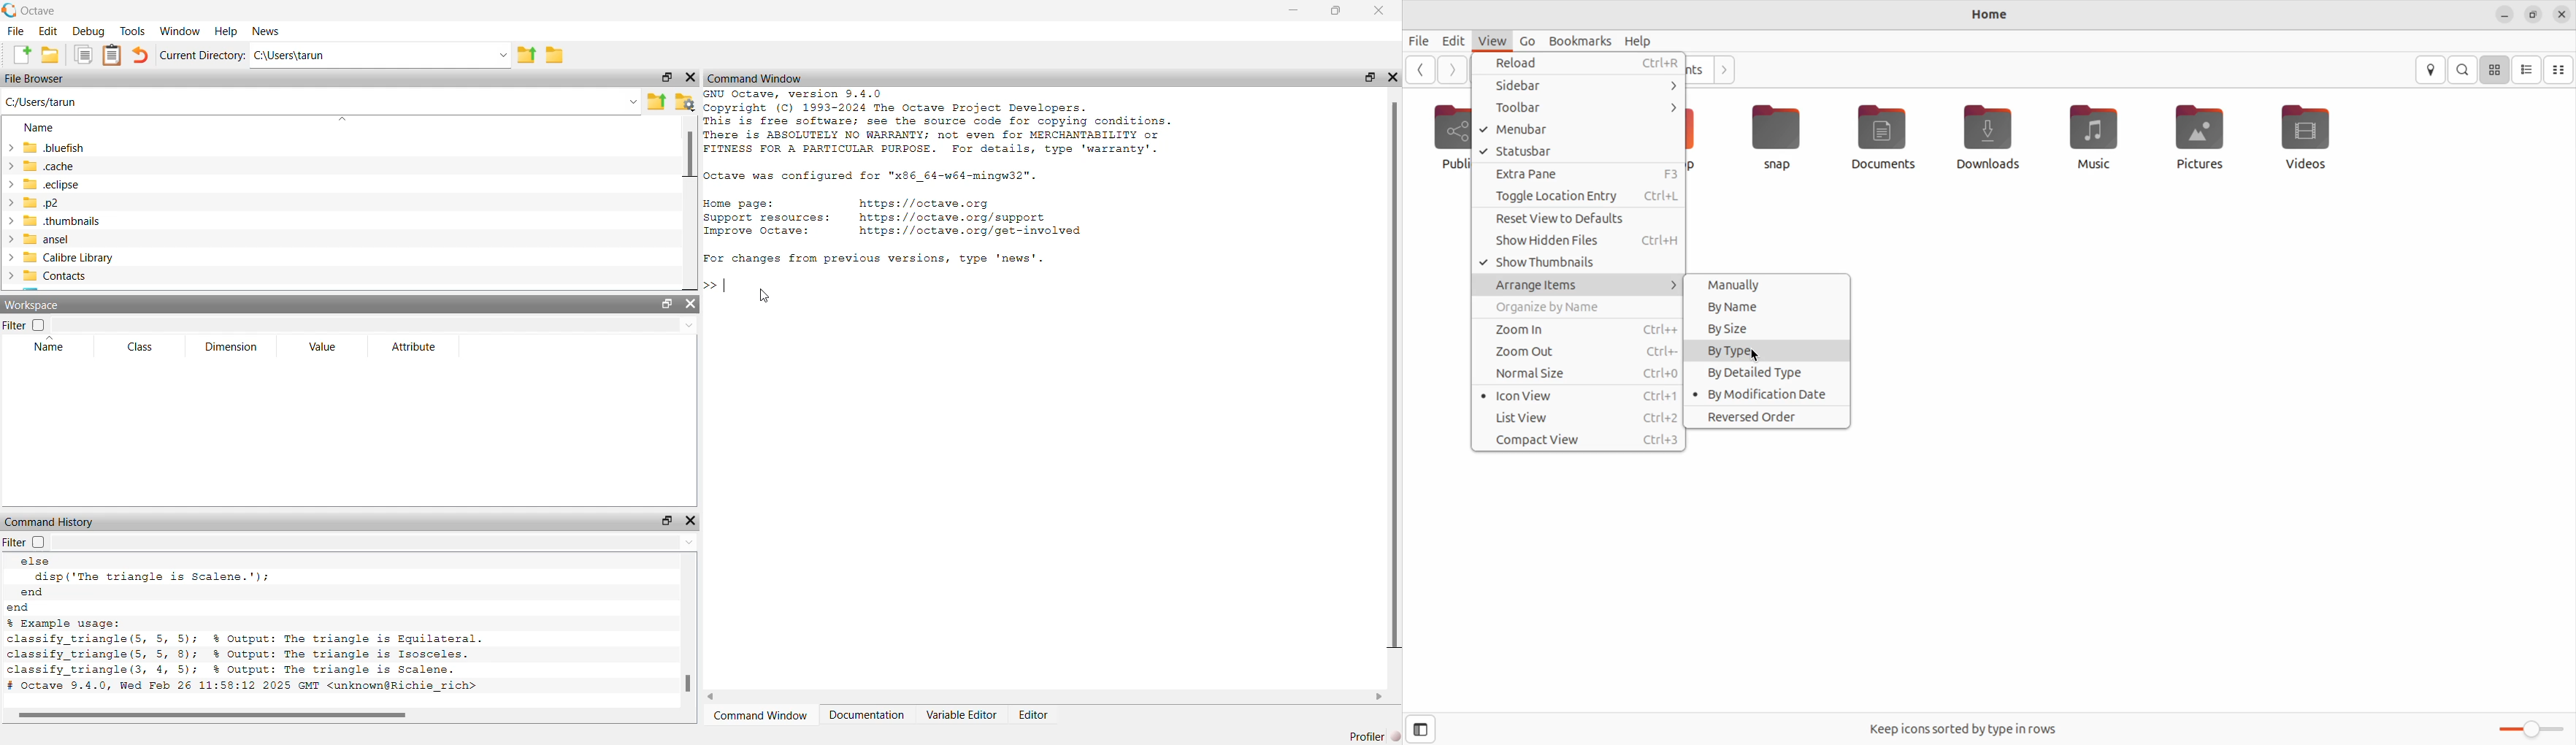  I want to click on filter input field, so click(381, 543).